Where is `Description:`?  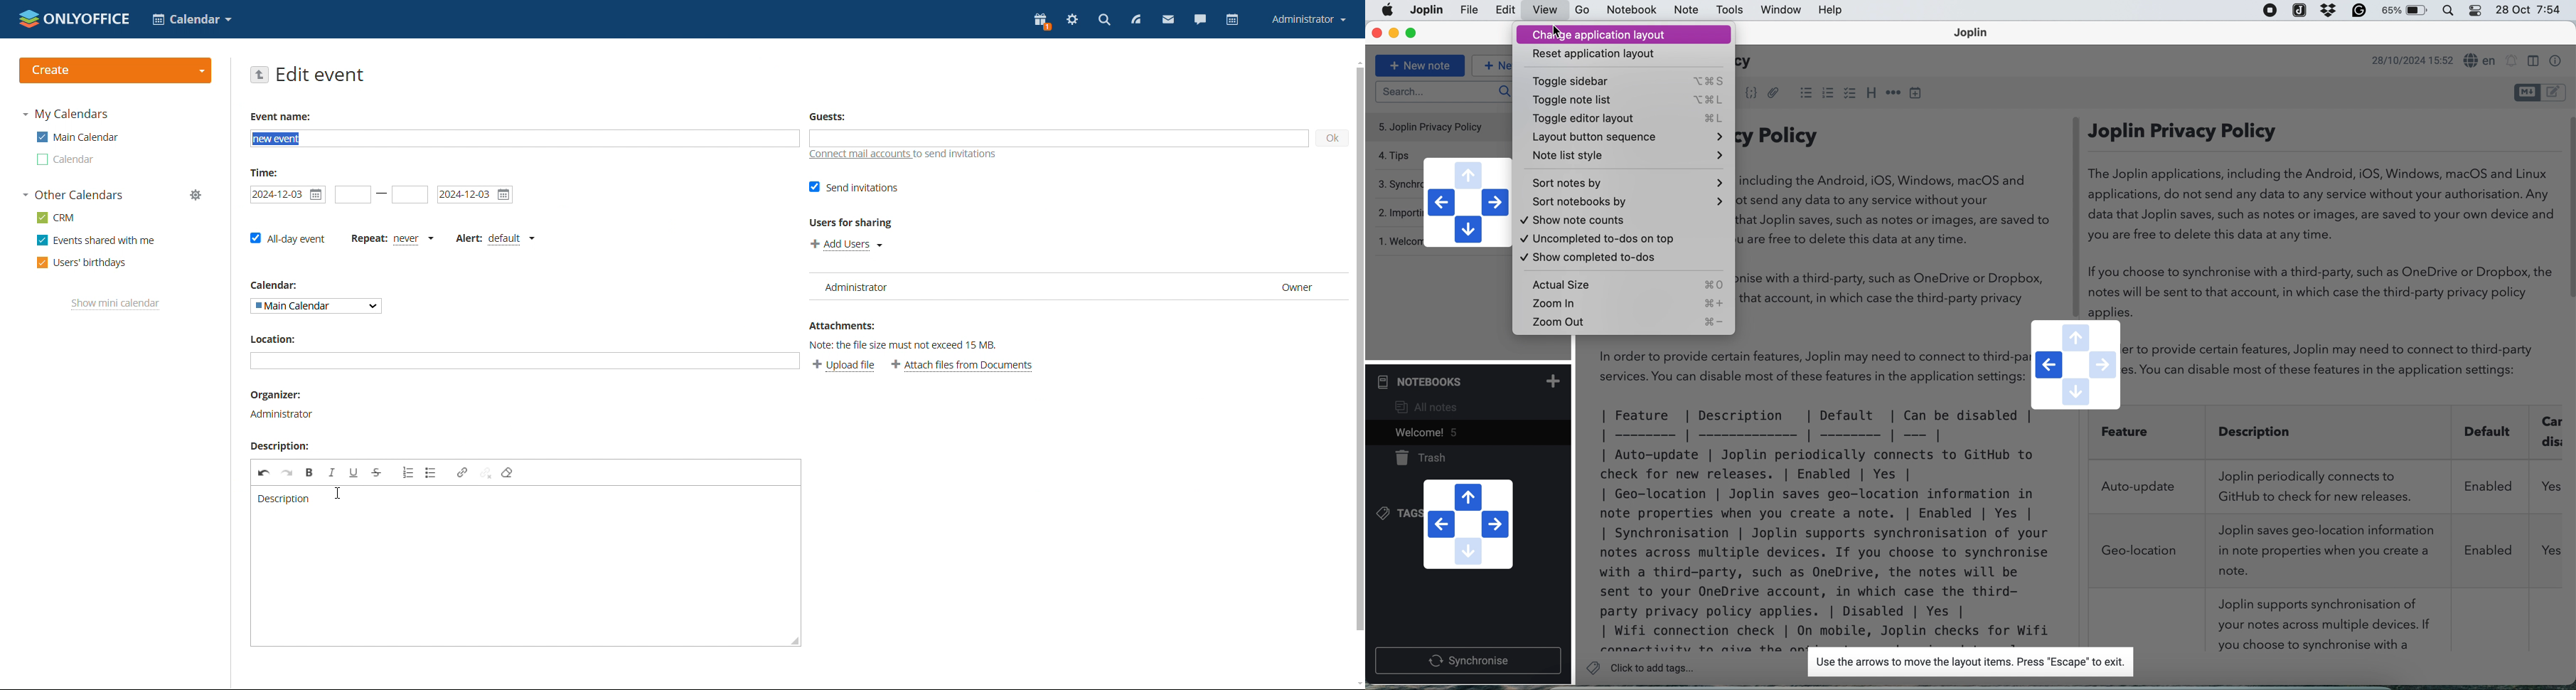 Description: is located at coordinates (278, 445).